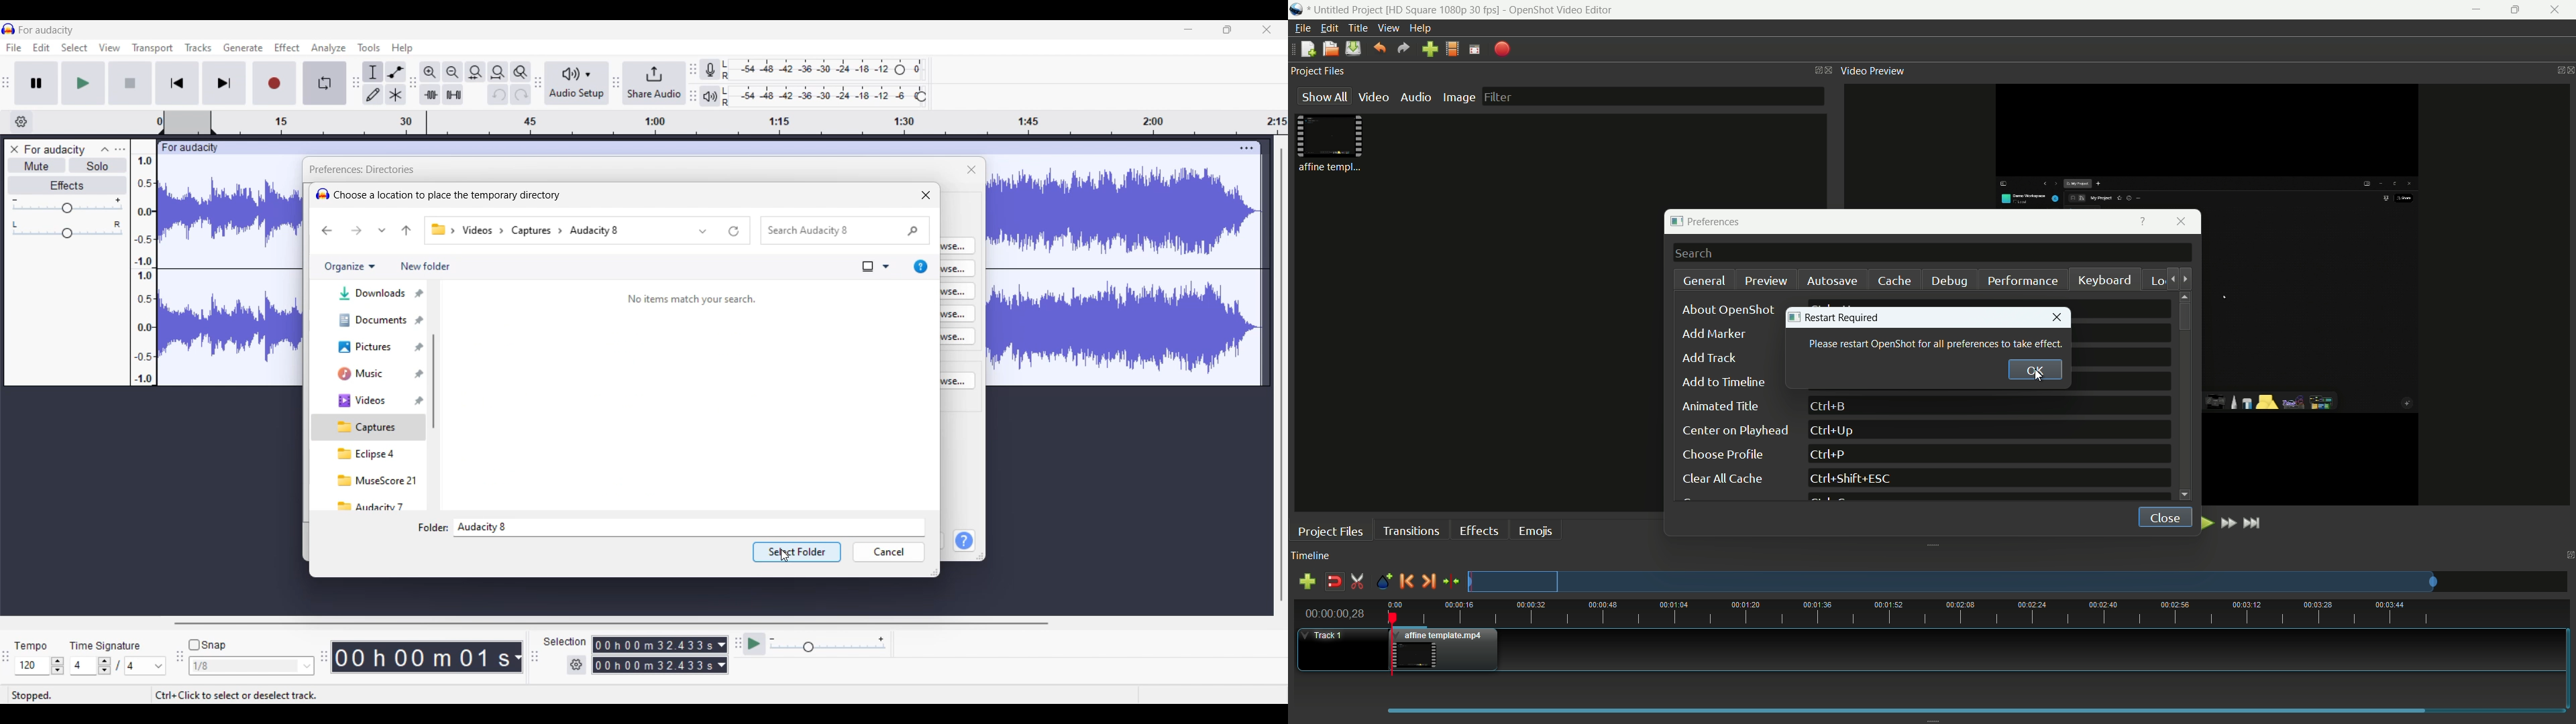 The width and height of the screenshot is (2576, 728). Describe the element at coordinates (1301, 28) in the screenshot. I see `file menu` at that location.